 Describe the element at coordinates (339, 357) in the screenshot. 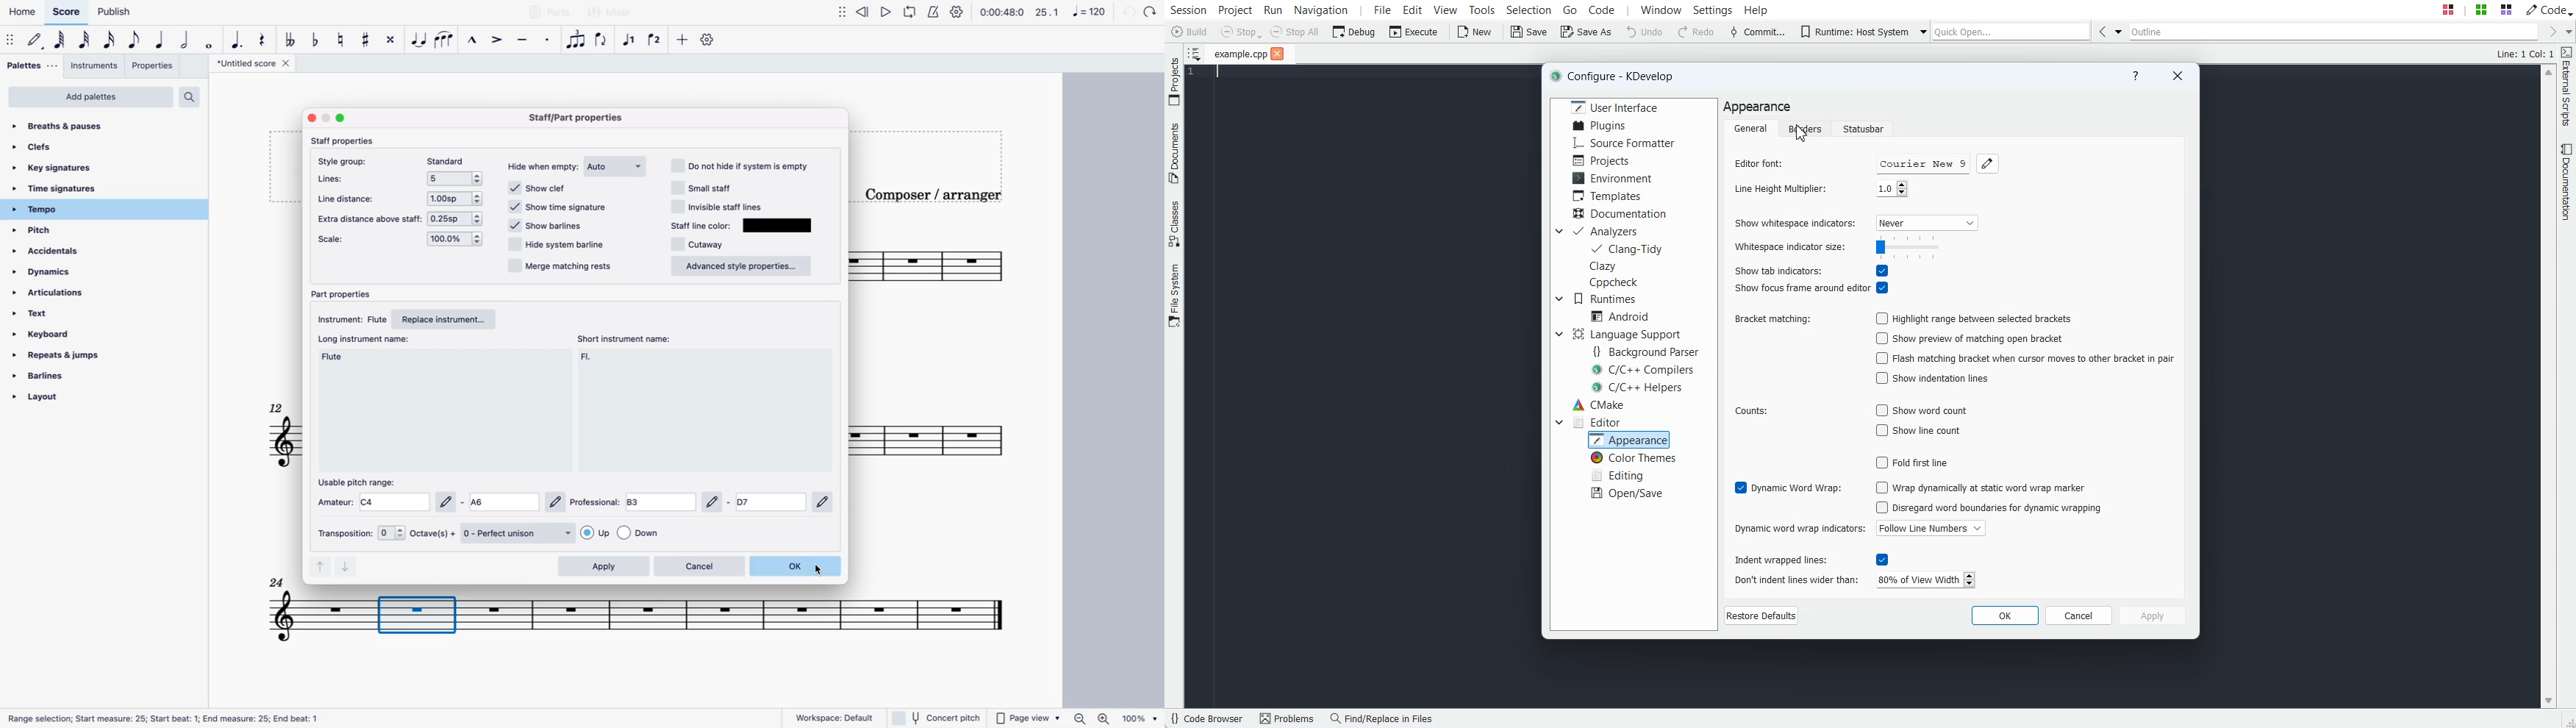

I see `long instrument name` at that location.